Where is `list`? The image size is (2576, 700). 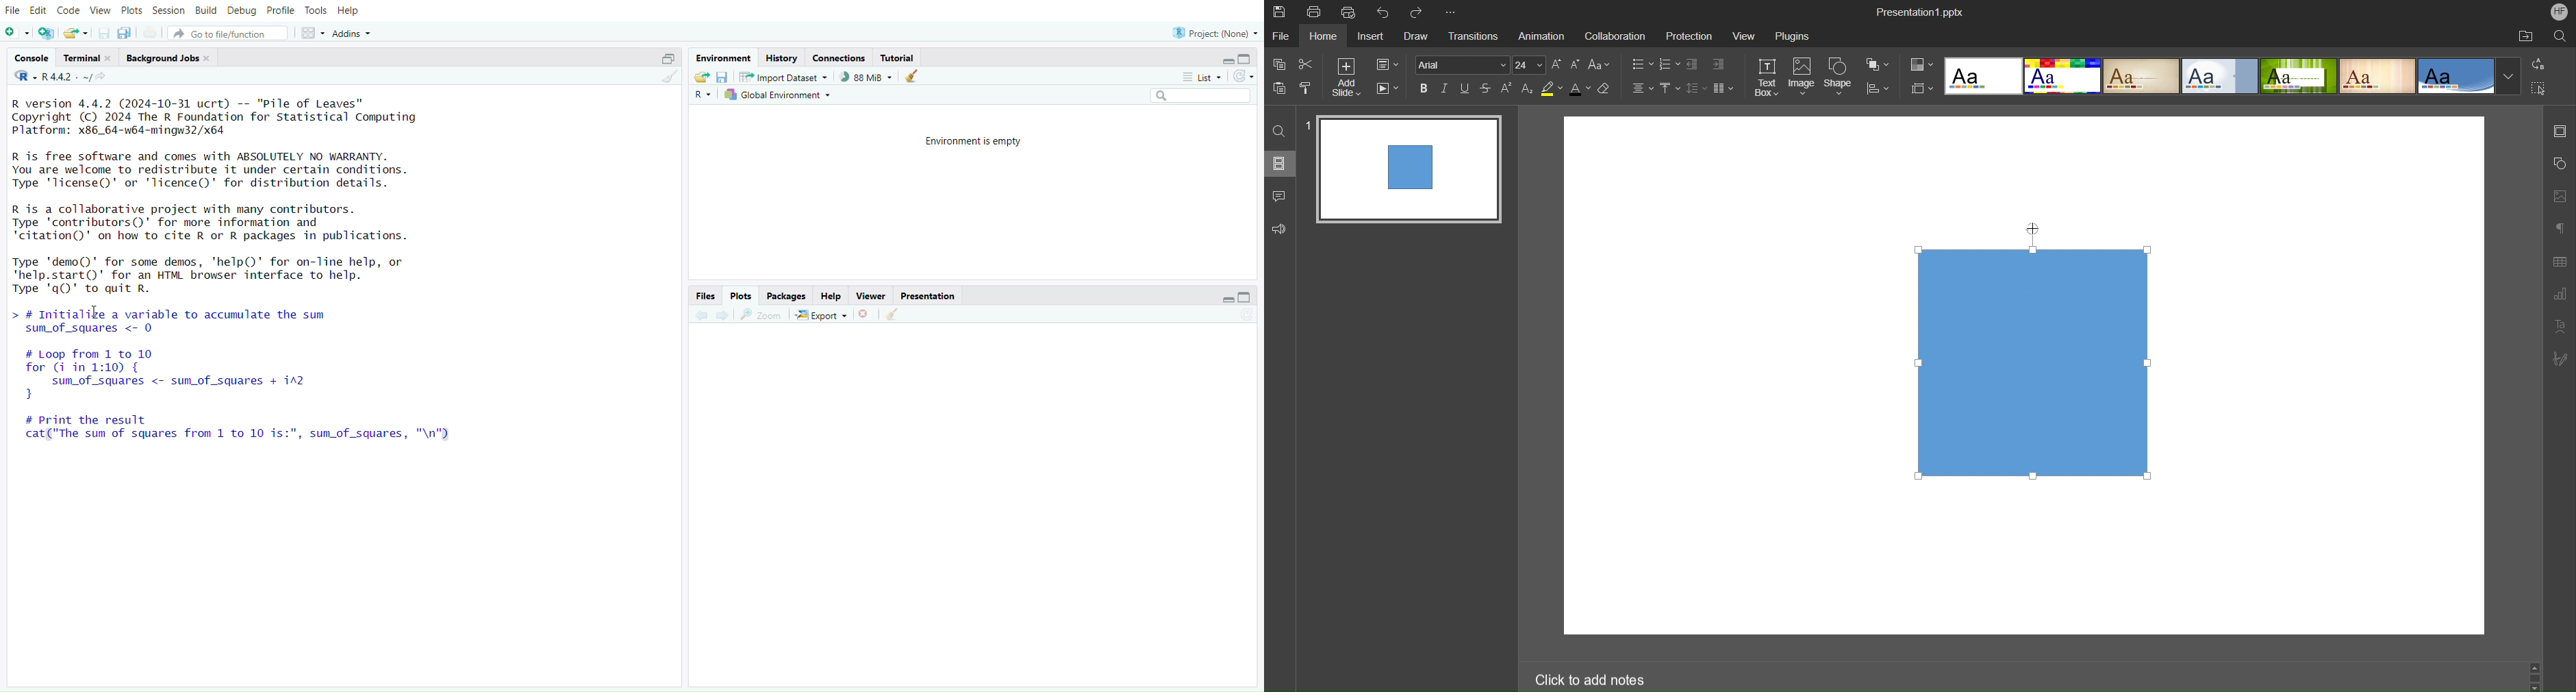
list is located at coordinates (1203, 78).